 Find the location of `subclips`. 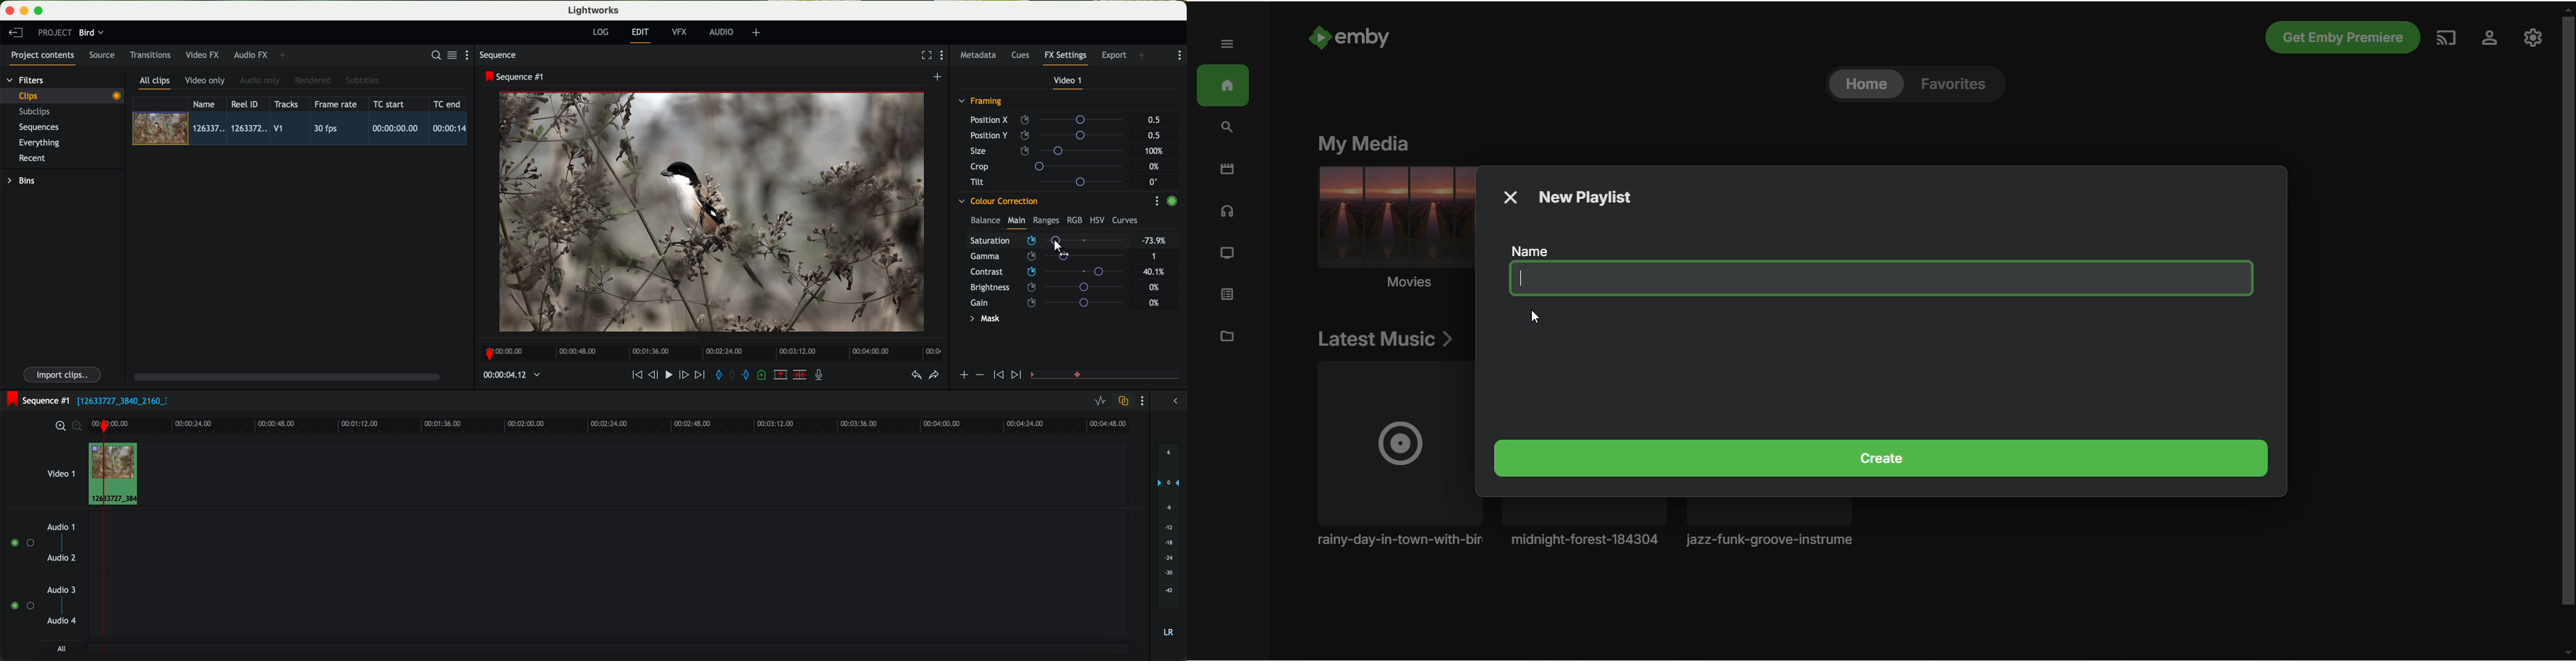

subclips is located at coordinates (37, 112).